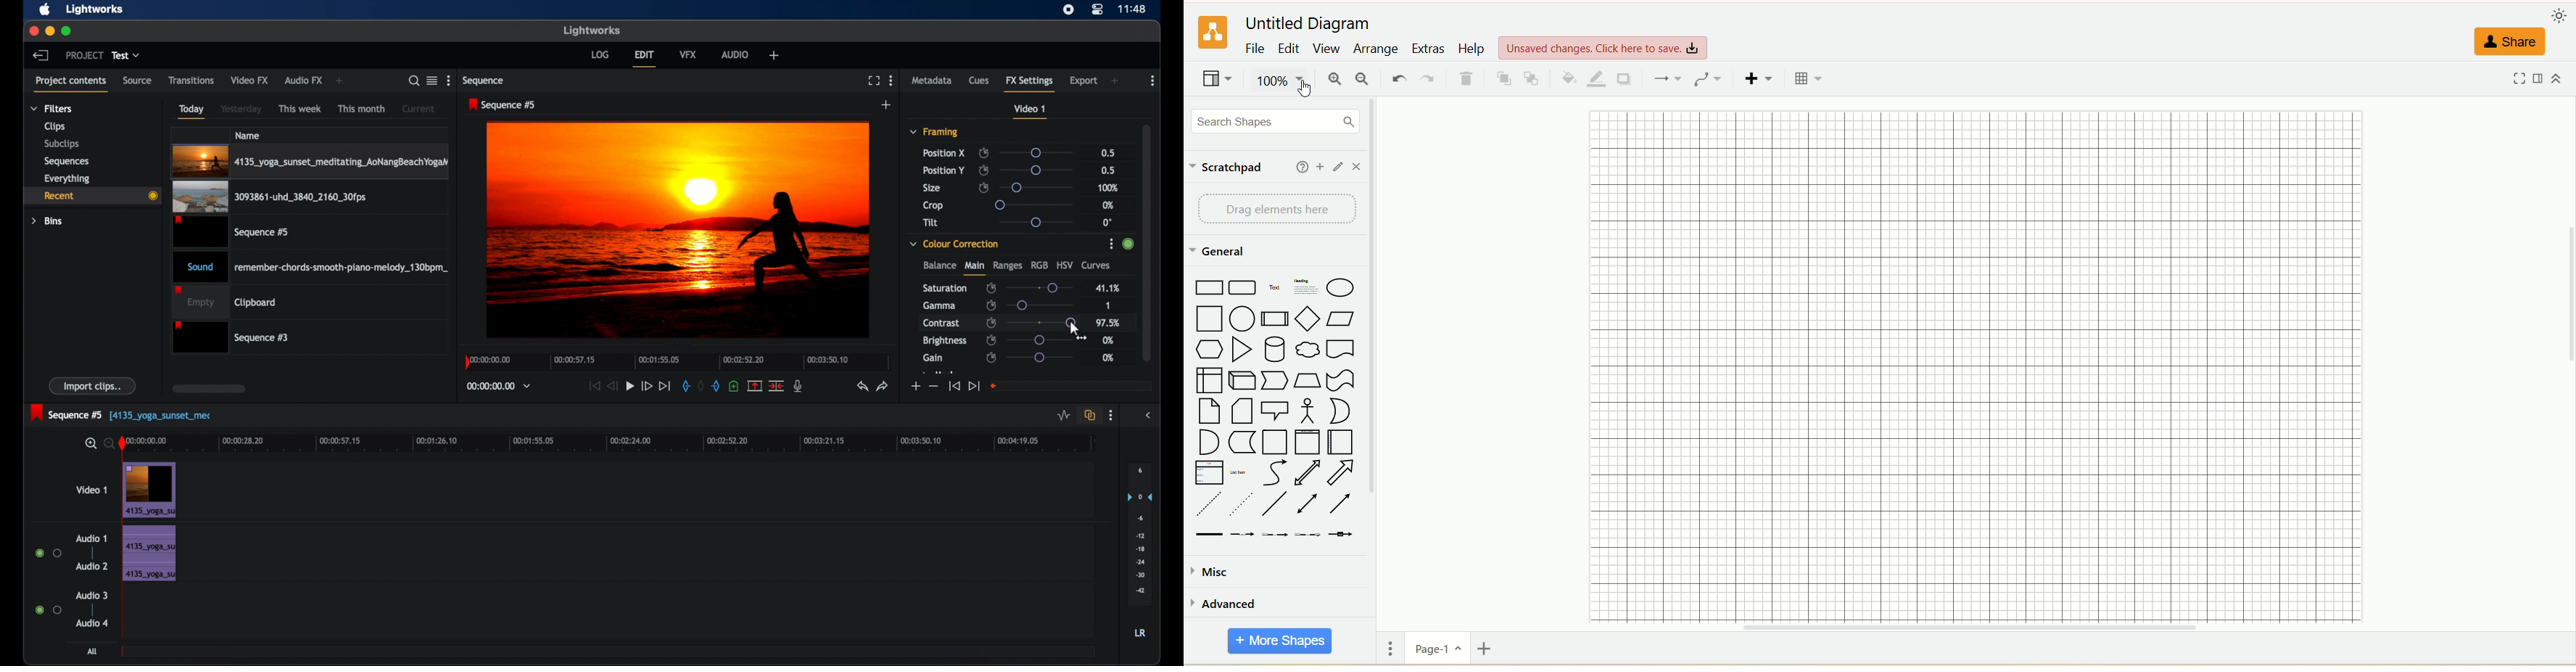 This screenshot has height=672, width=2576. I want to click on tape, so click(1340, 381).